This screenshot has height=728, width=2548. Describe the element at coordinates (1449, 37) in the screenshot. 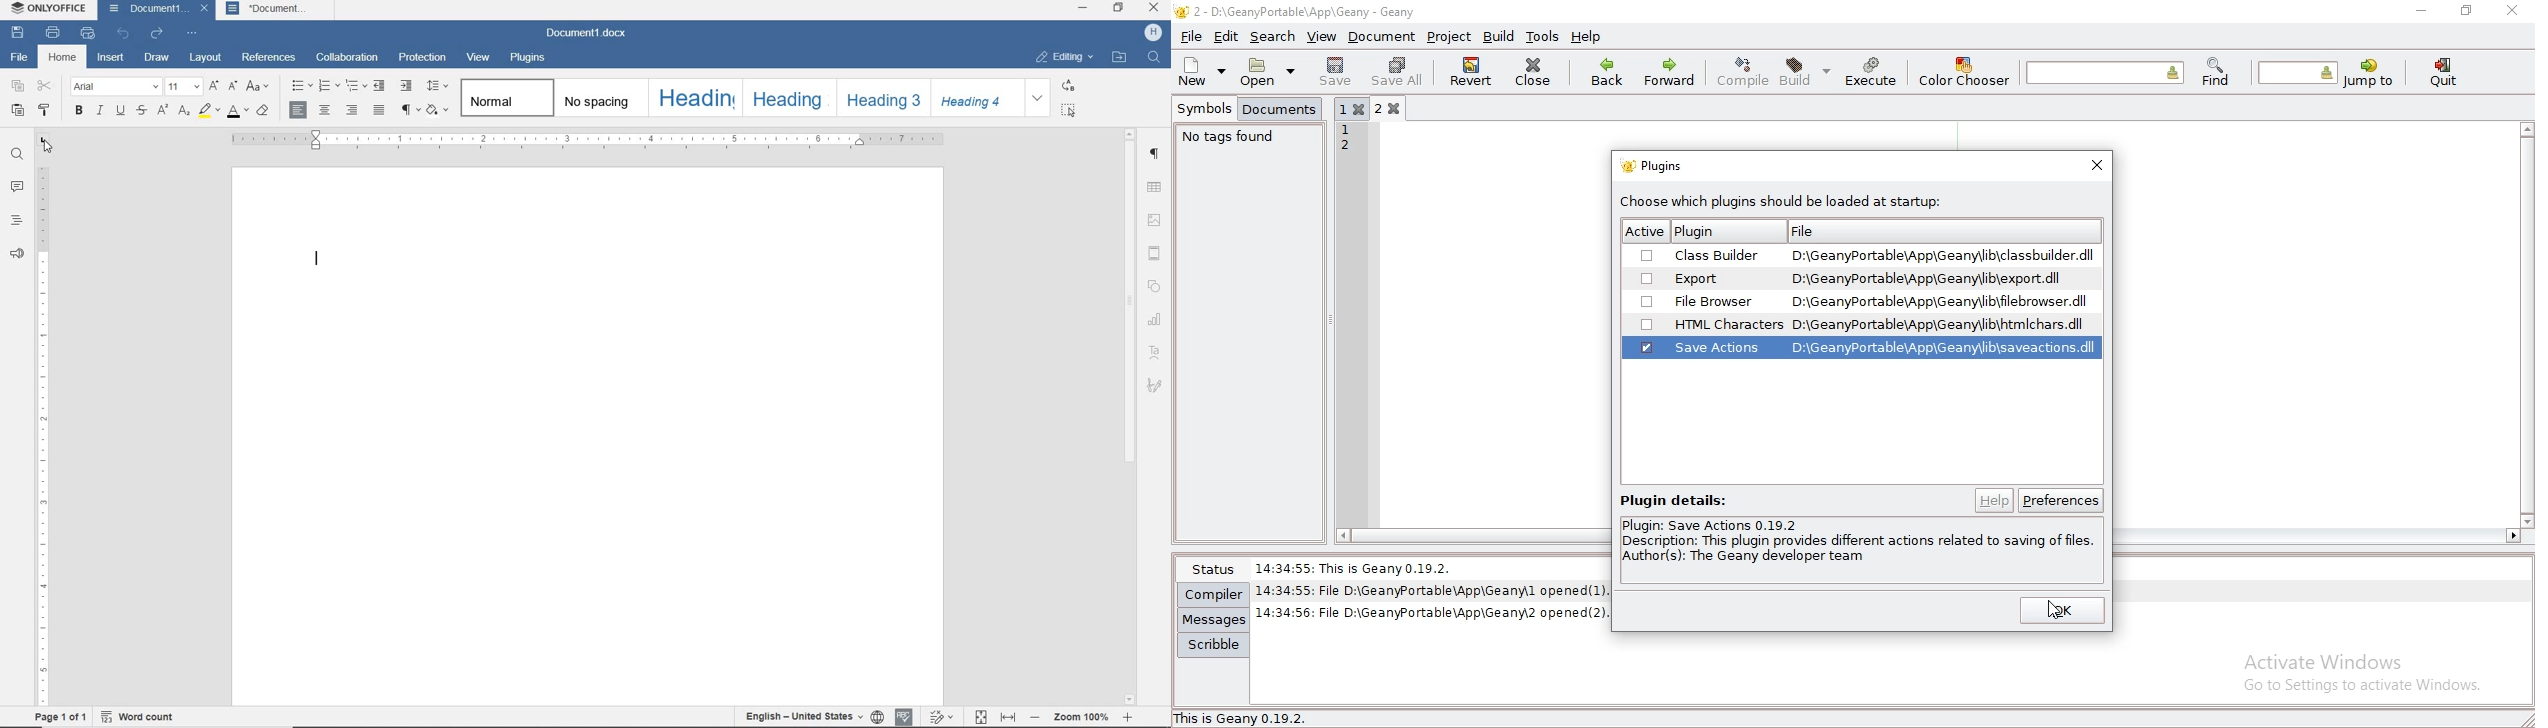

I see `project` at that location.